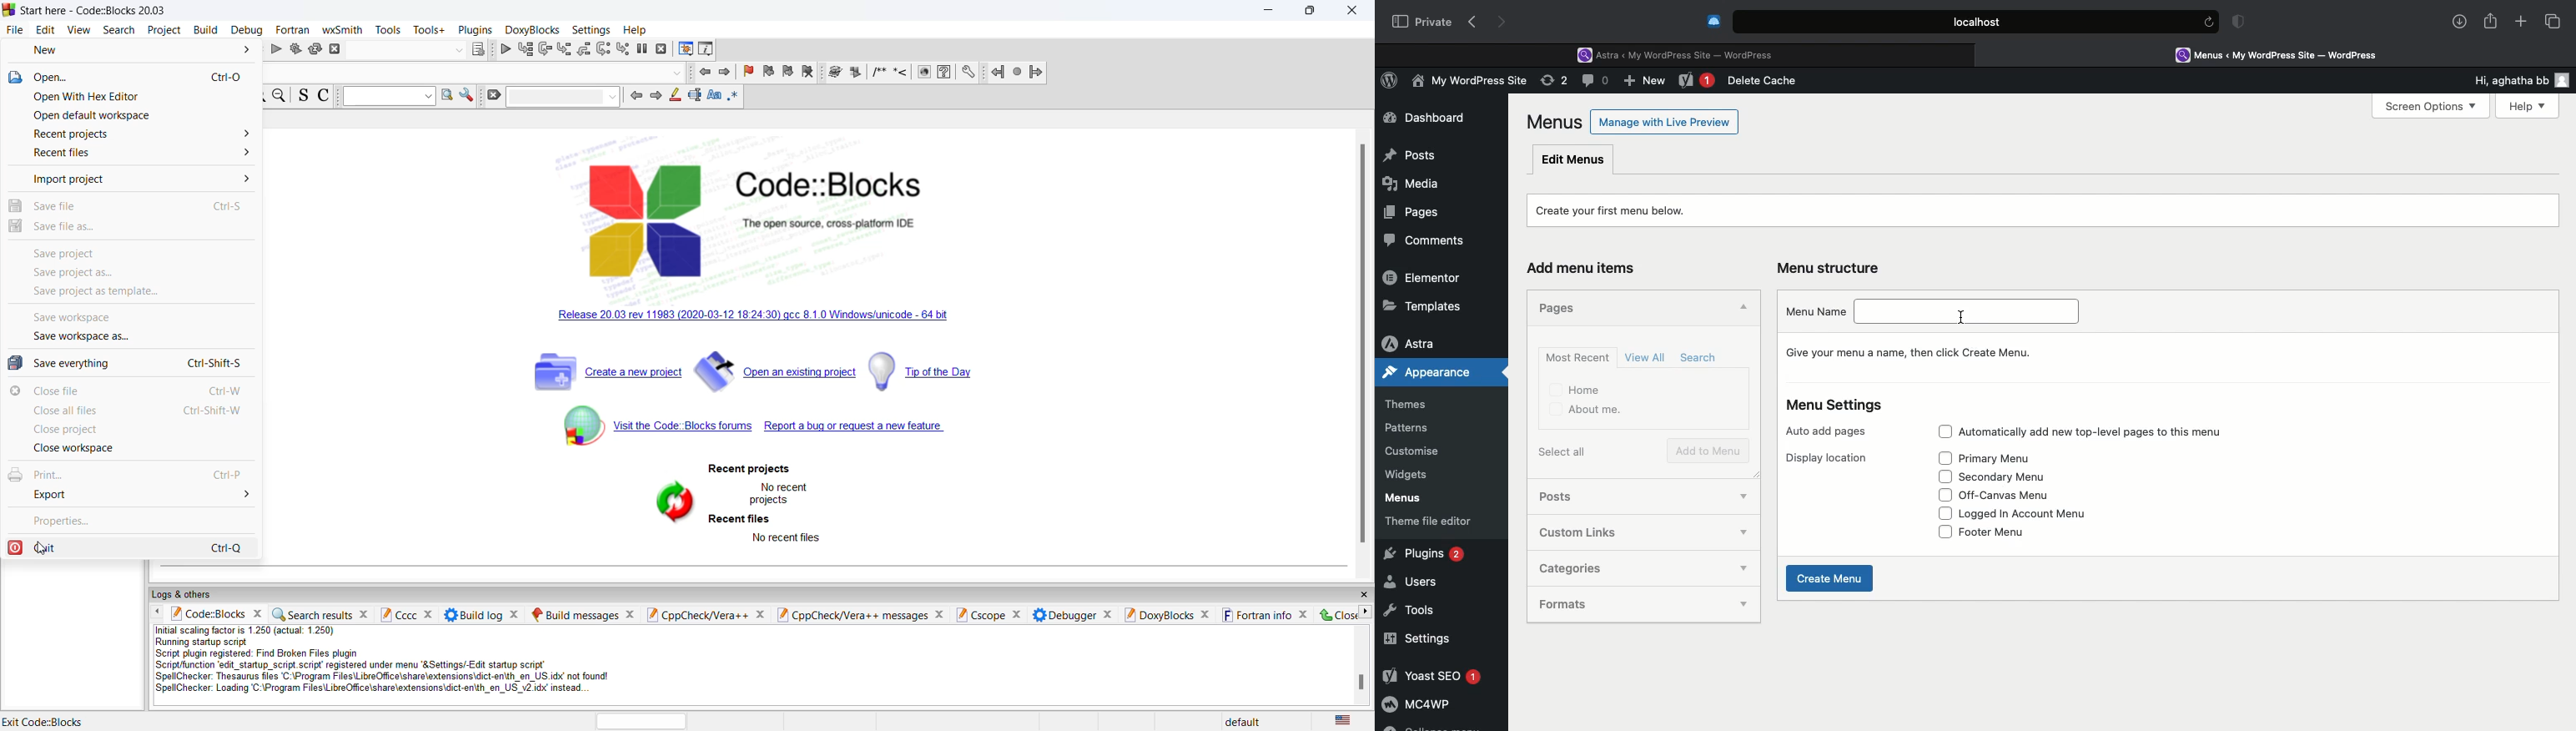 This screenshot has width=2576, height=756. What do you see at coordinates (130, 546) in the screenshot?
I see `quit` at bounding box center [130, 546].